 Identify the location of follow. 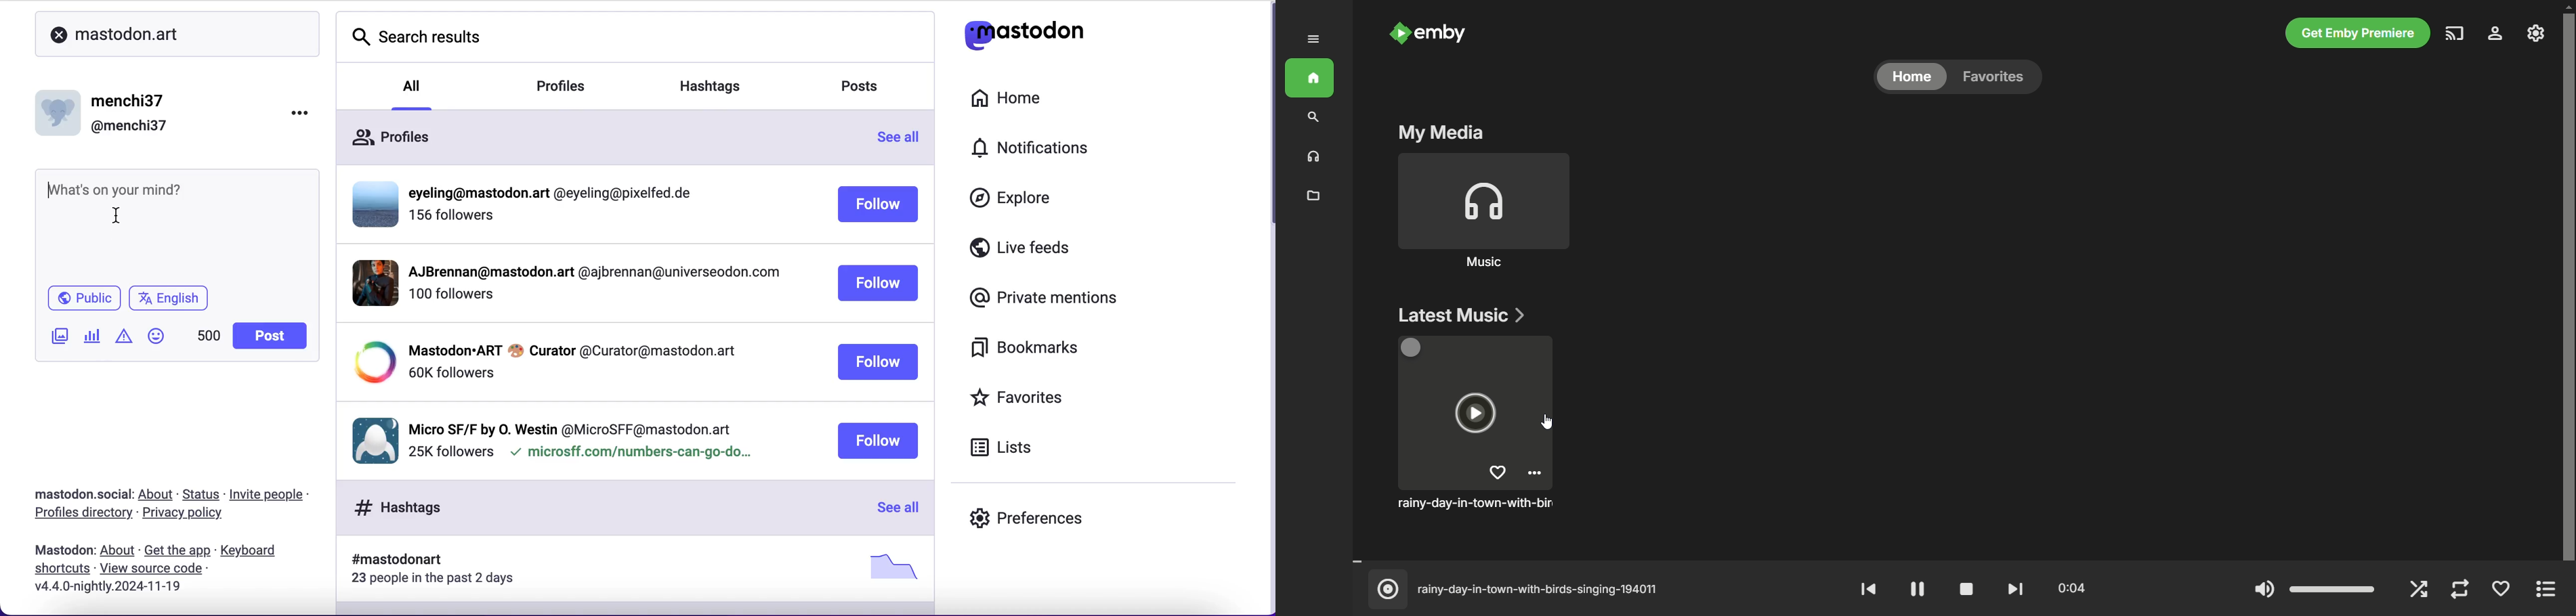
(879, 284).